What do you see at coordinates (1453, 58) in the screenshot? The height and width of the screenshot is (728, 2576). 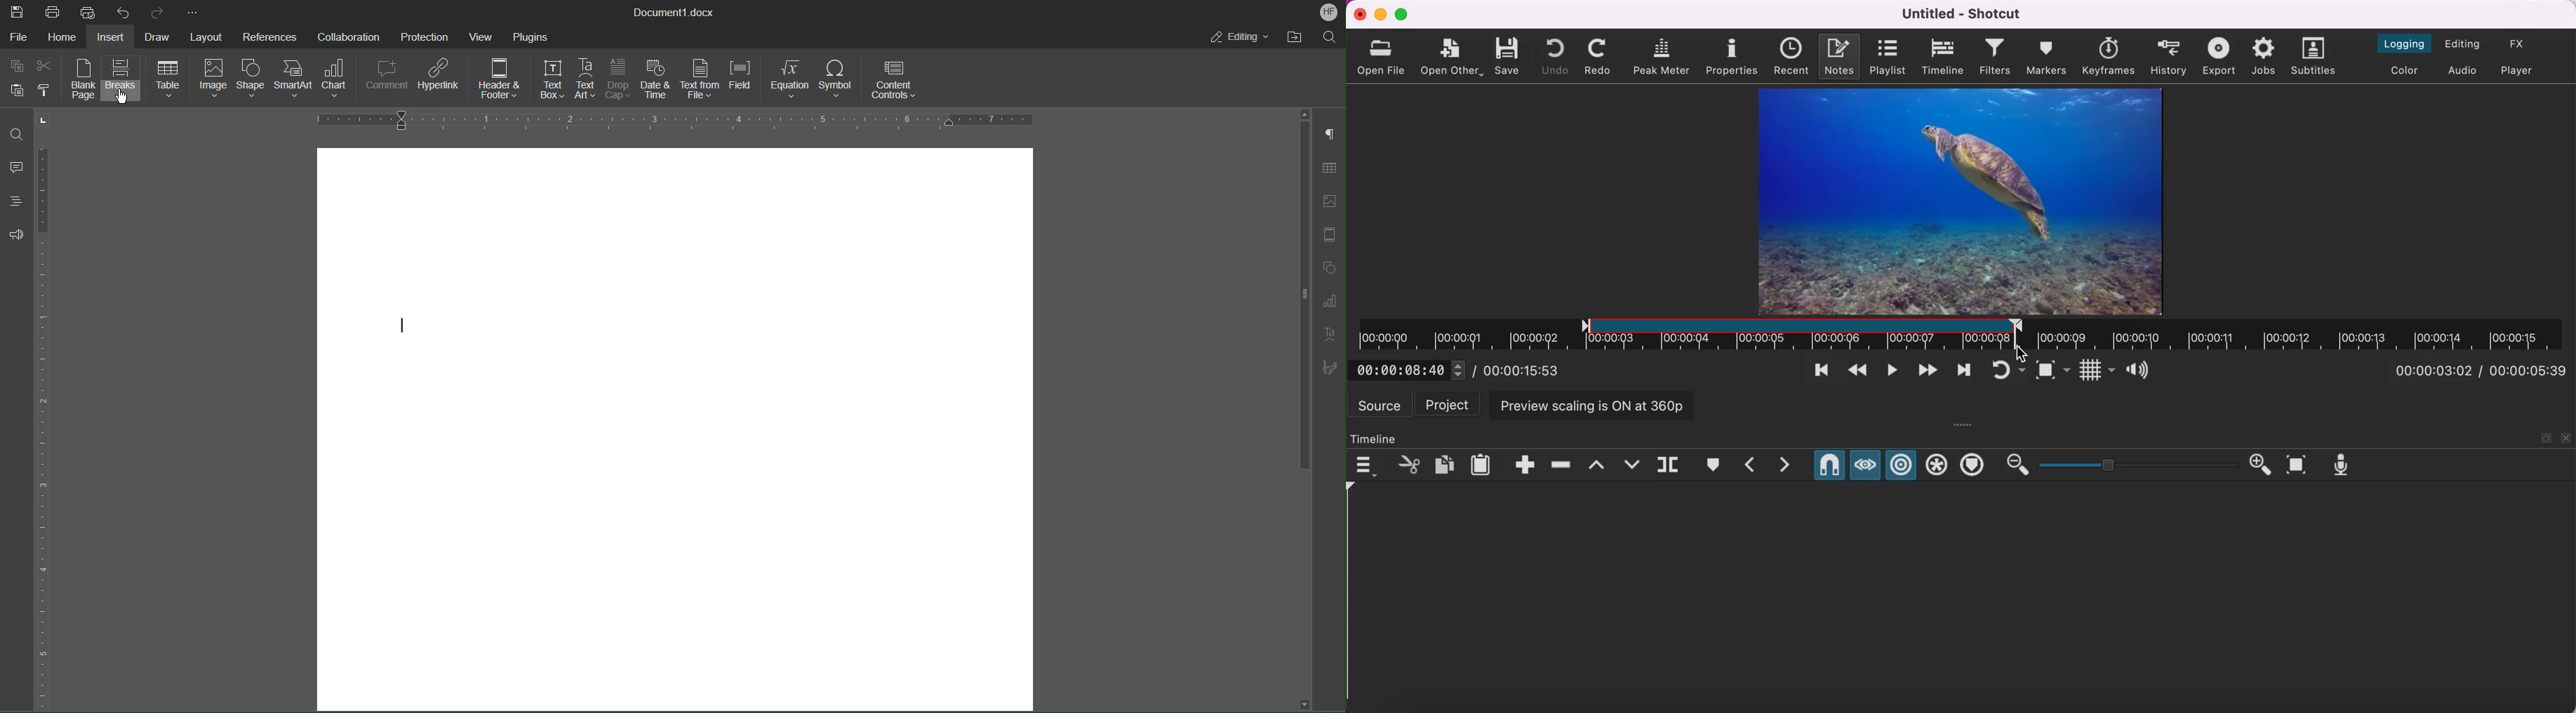 I see `open other` at bounding box center [1453, 58].